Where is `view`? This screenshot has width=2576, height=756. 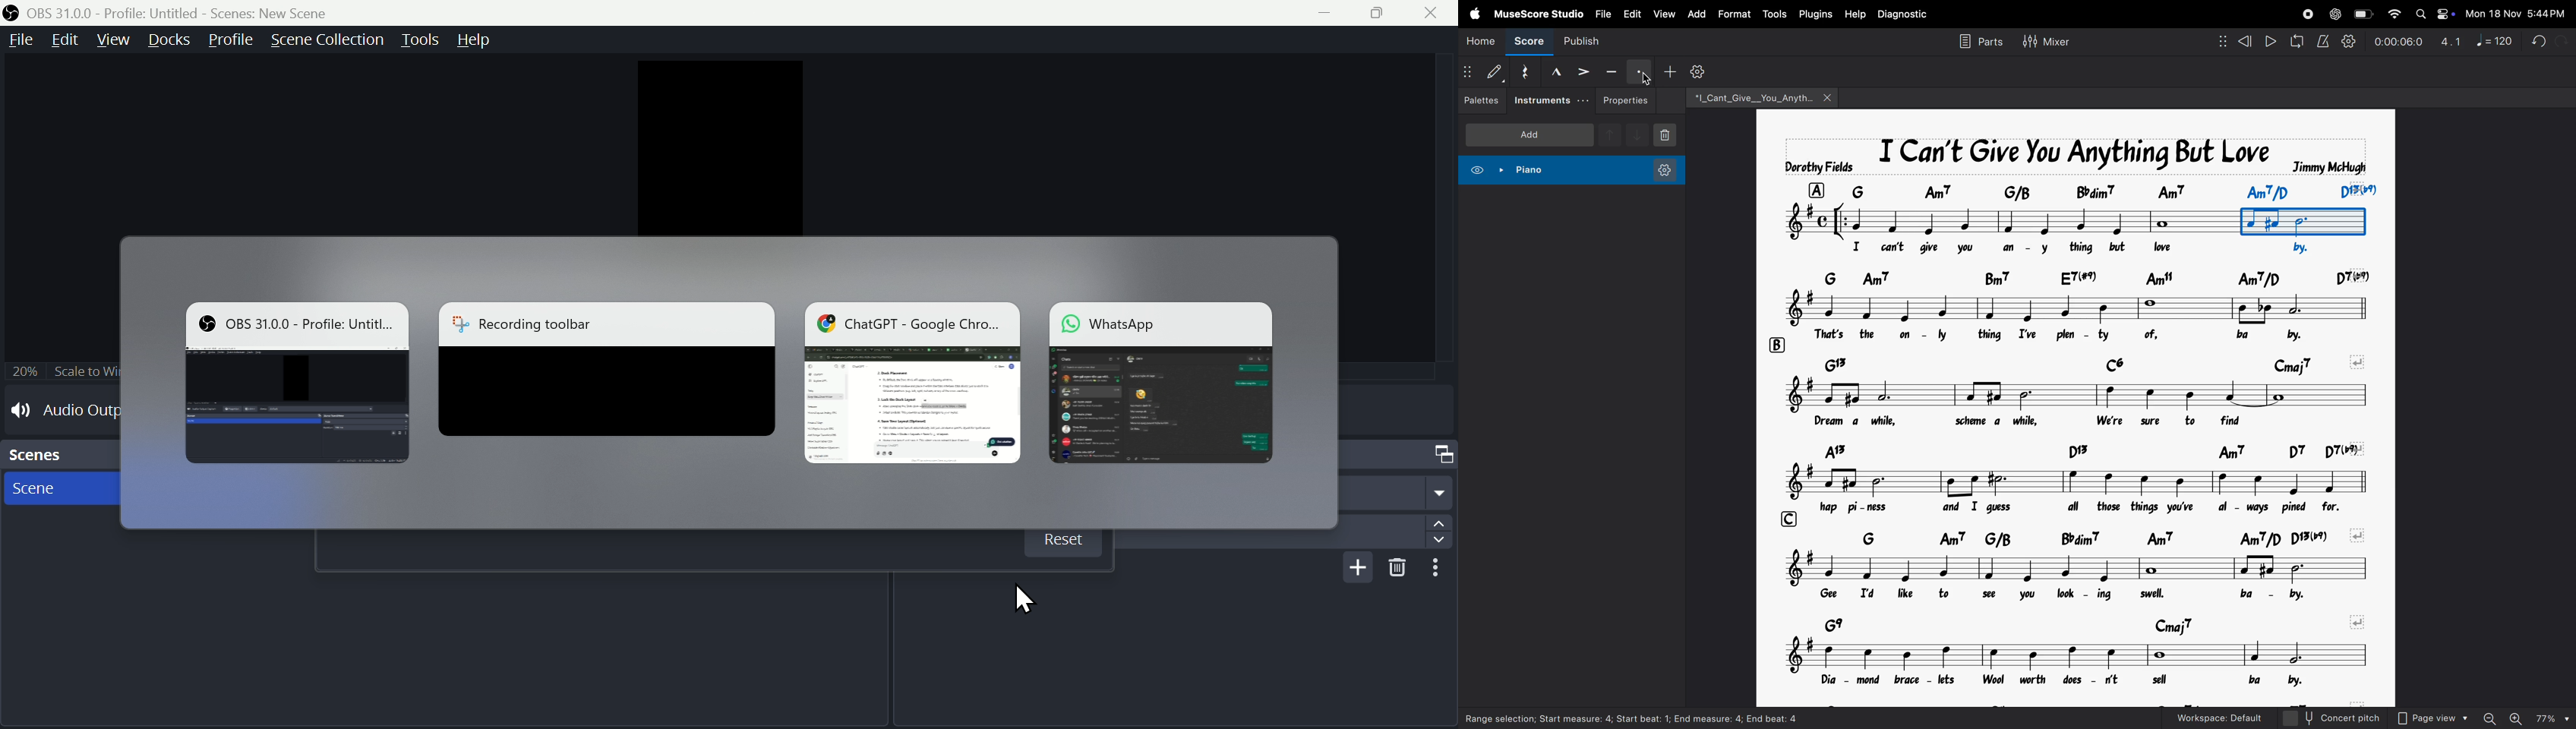 view is located at coordinates (118, 39).